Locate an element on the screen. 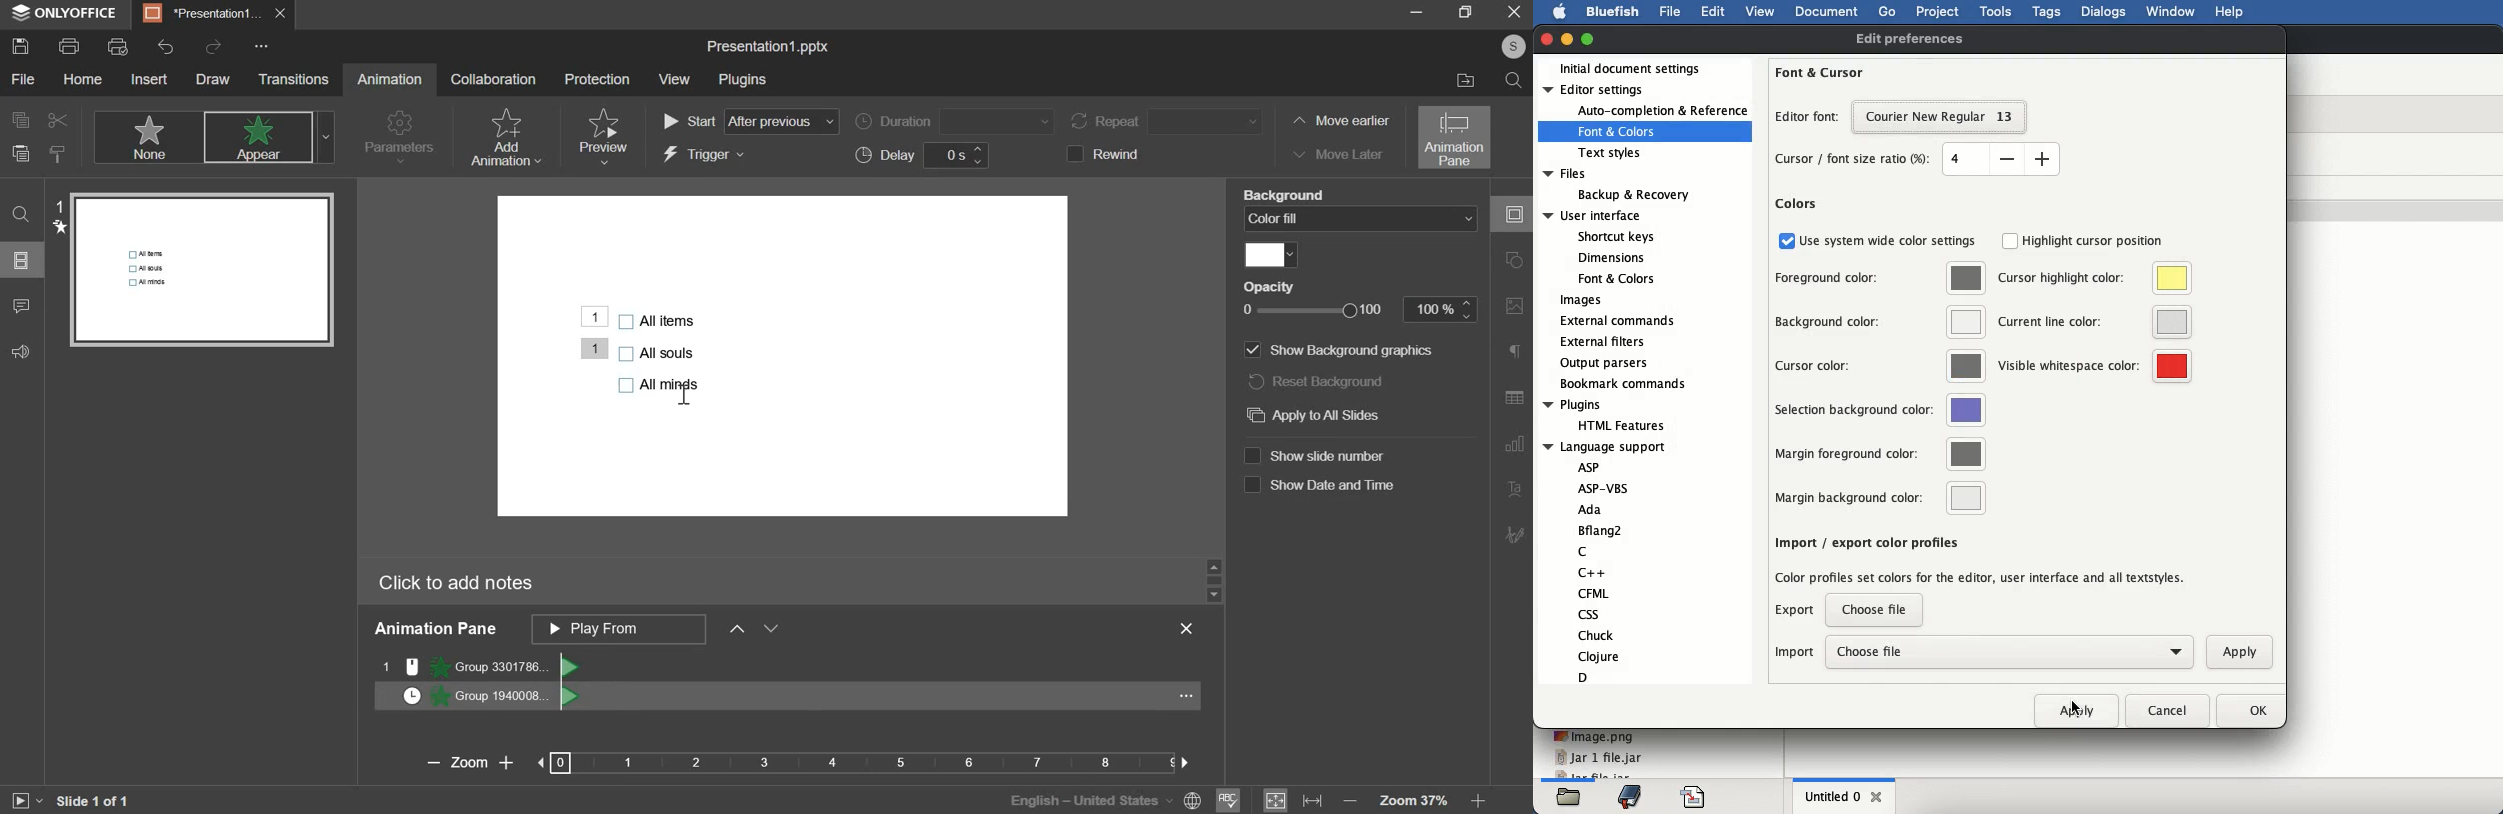  project is located at coordinates (1940, 12).